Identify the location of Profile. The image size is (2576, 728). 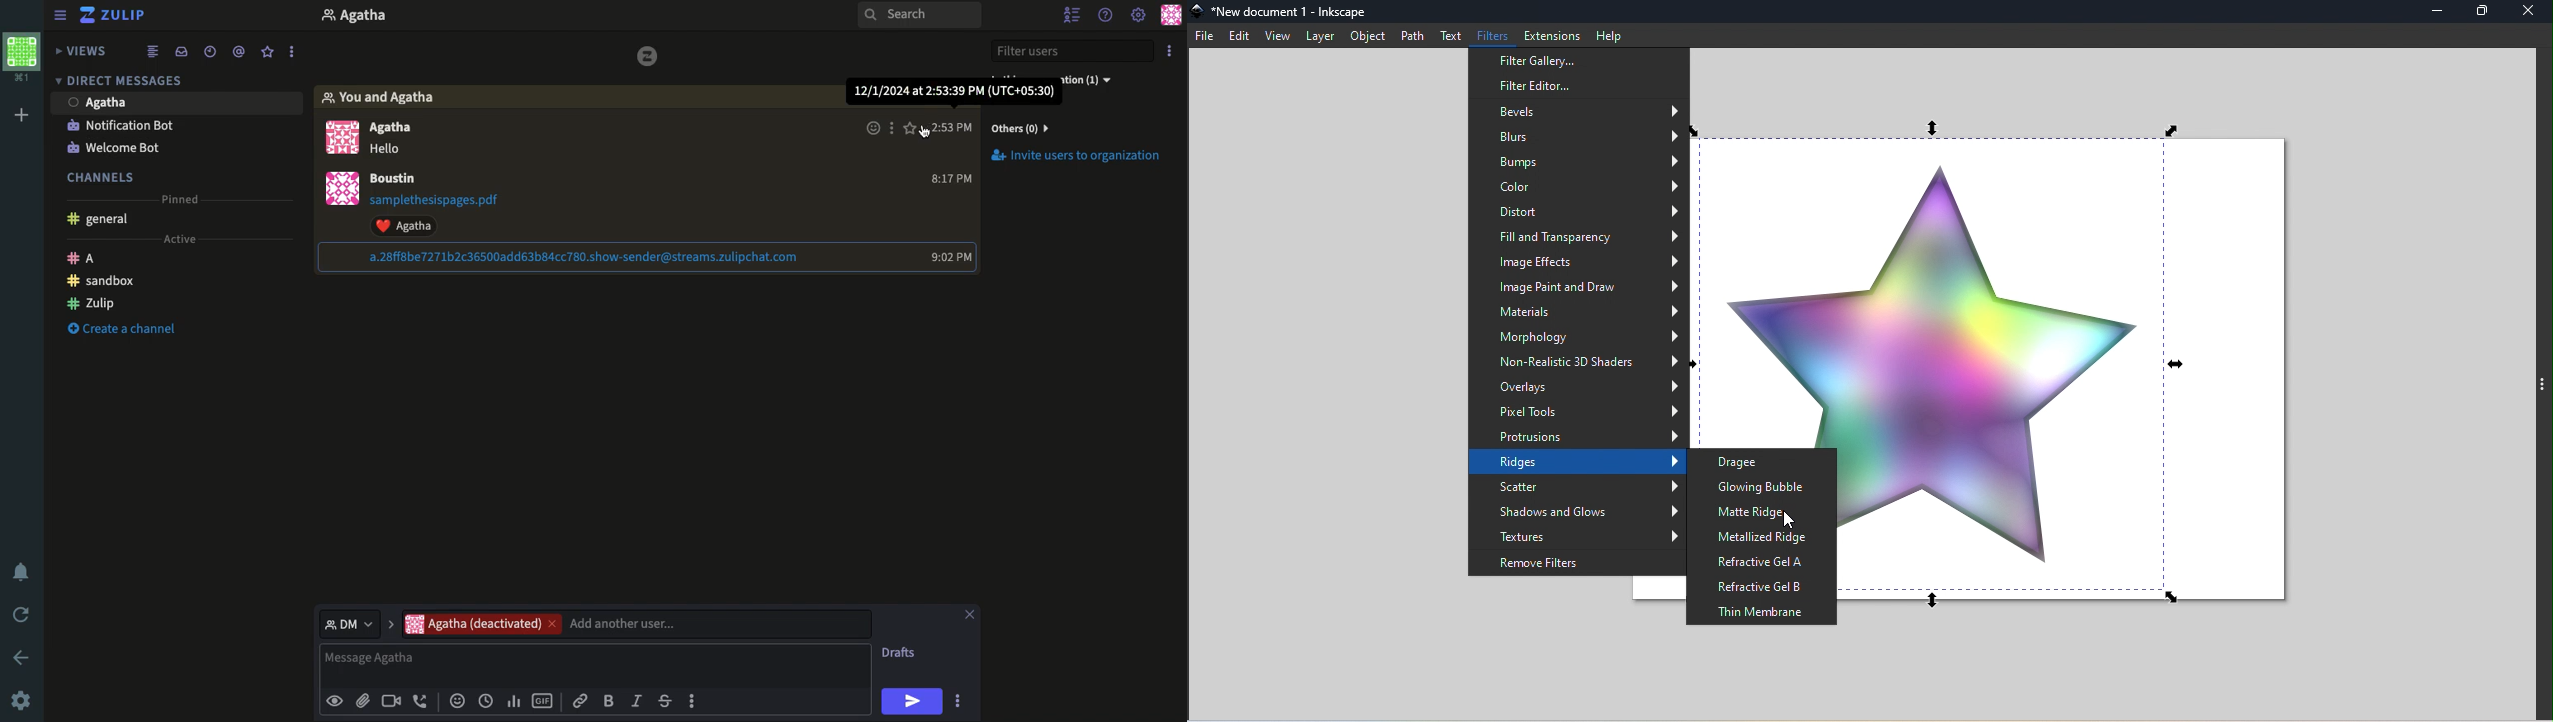
(340, 190).